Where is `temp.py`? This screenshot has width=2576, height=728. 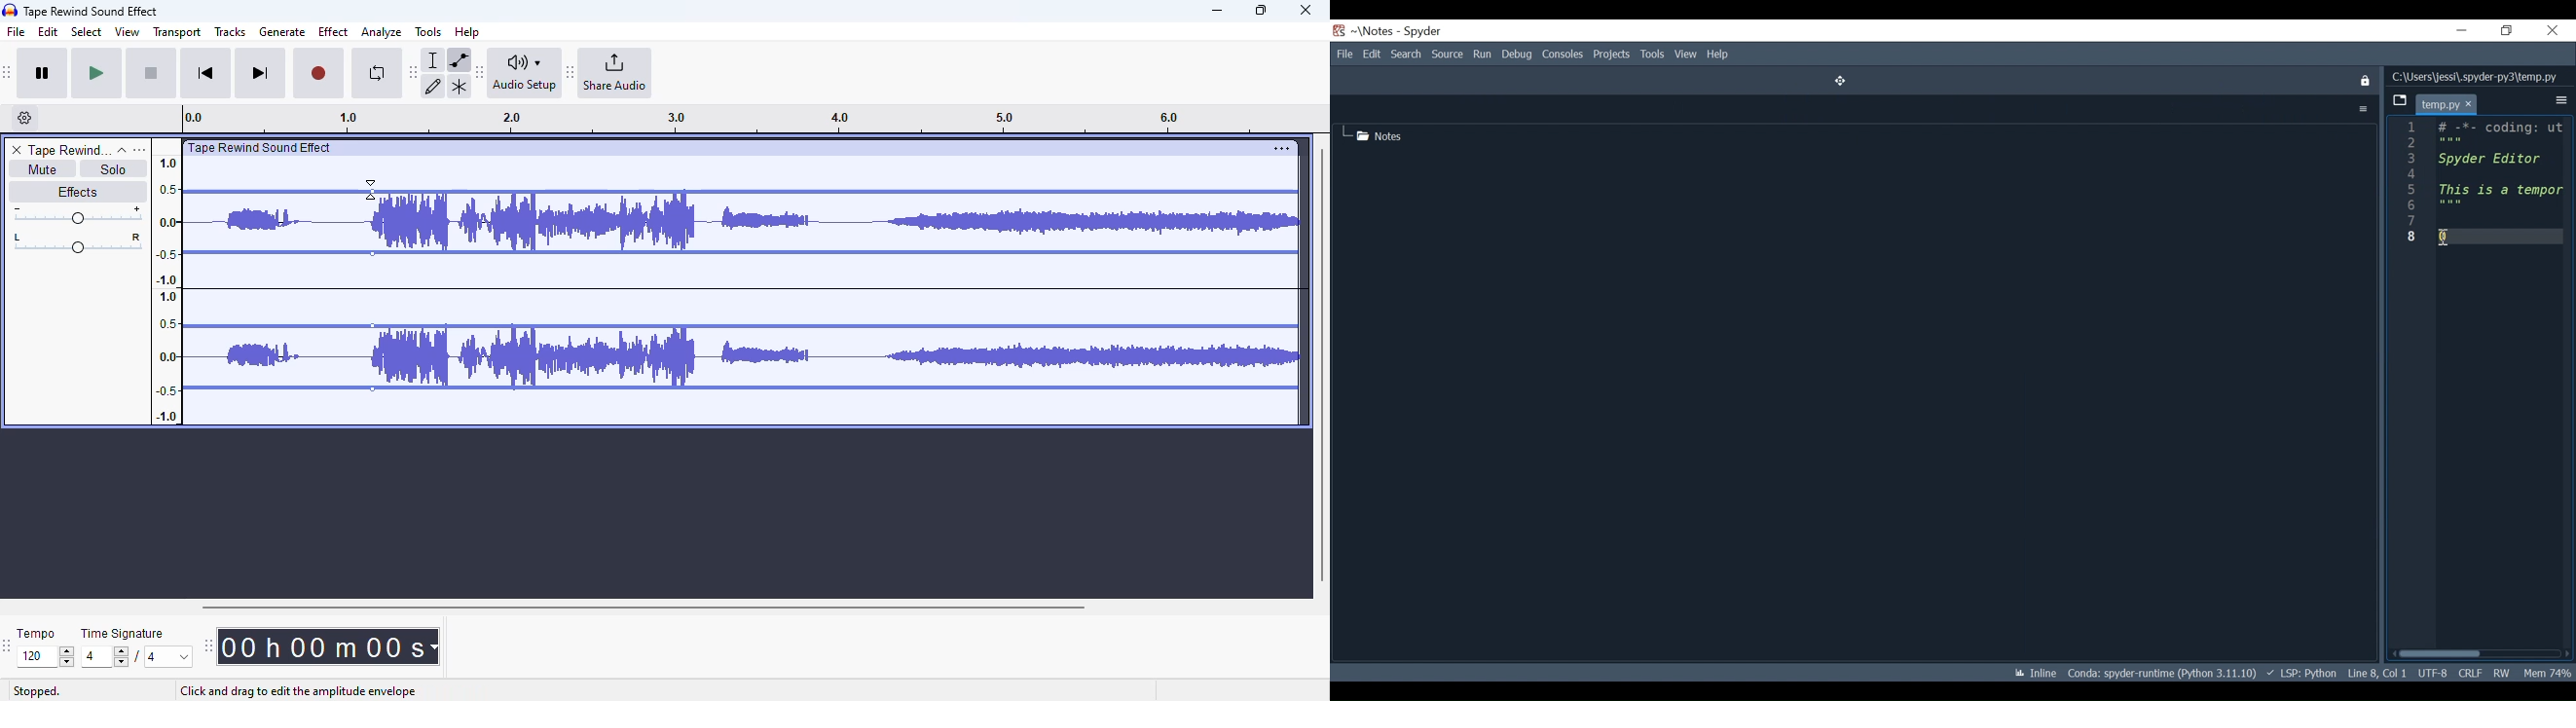 temp.py is located at coordinates (2440, 105).